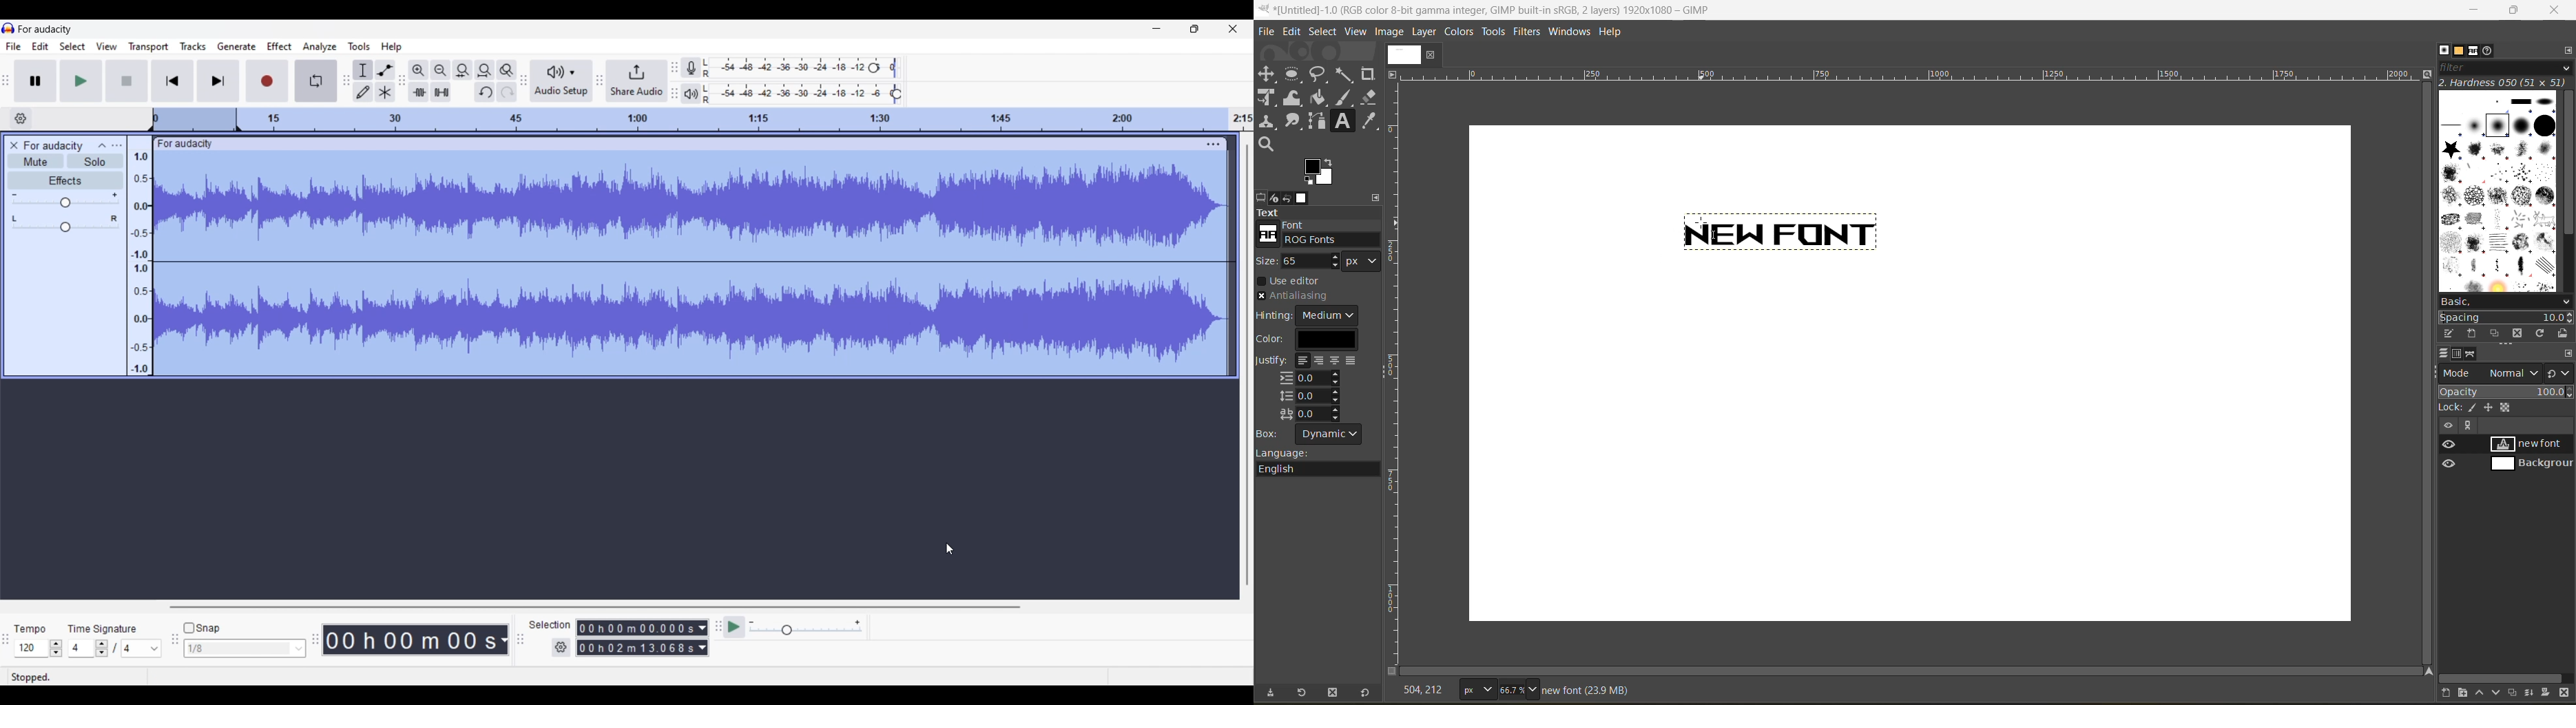  What do you see at coordinates (185, 144) in the screenshot?
I see `Track name` at bounding box center [185, 144].